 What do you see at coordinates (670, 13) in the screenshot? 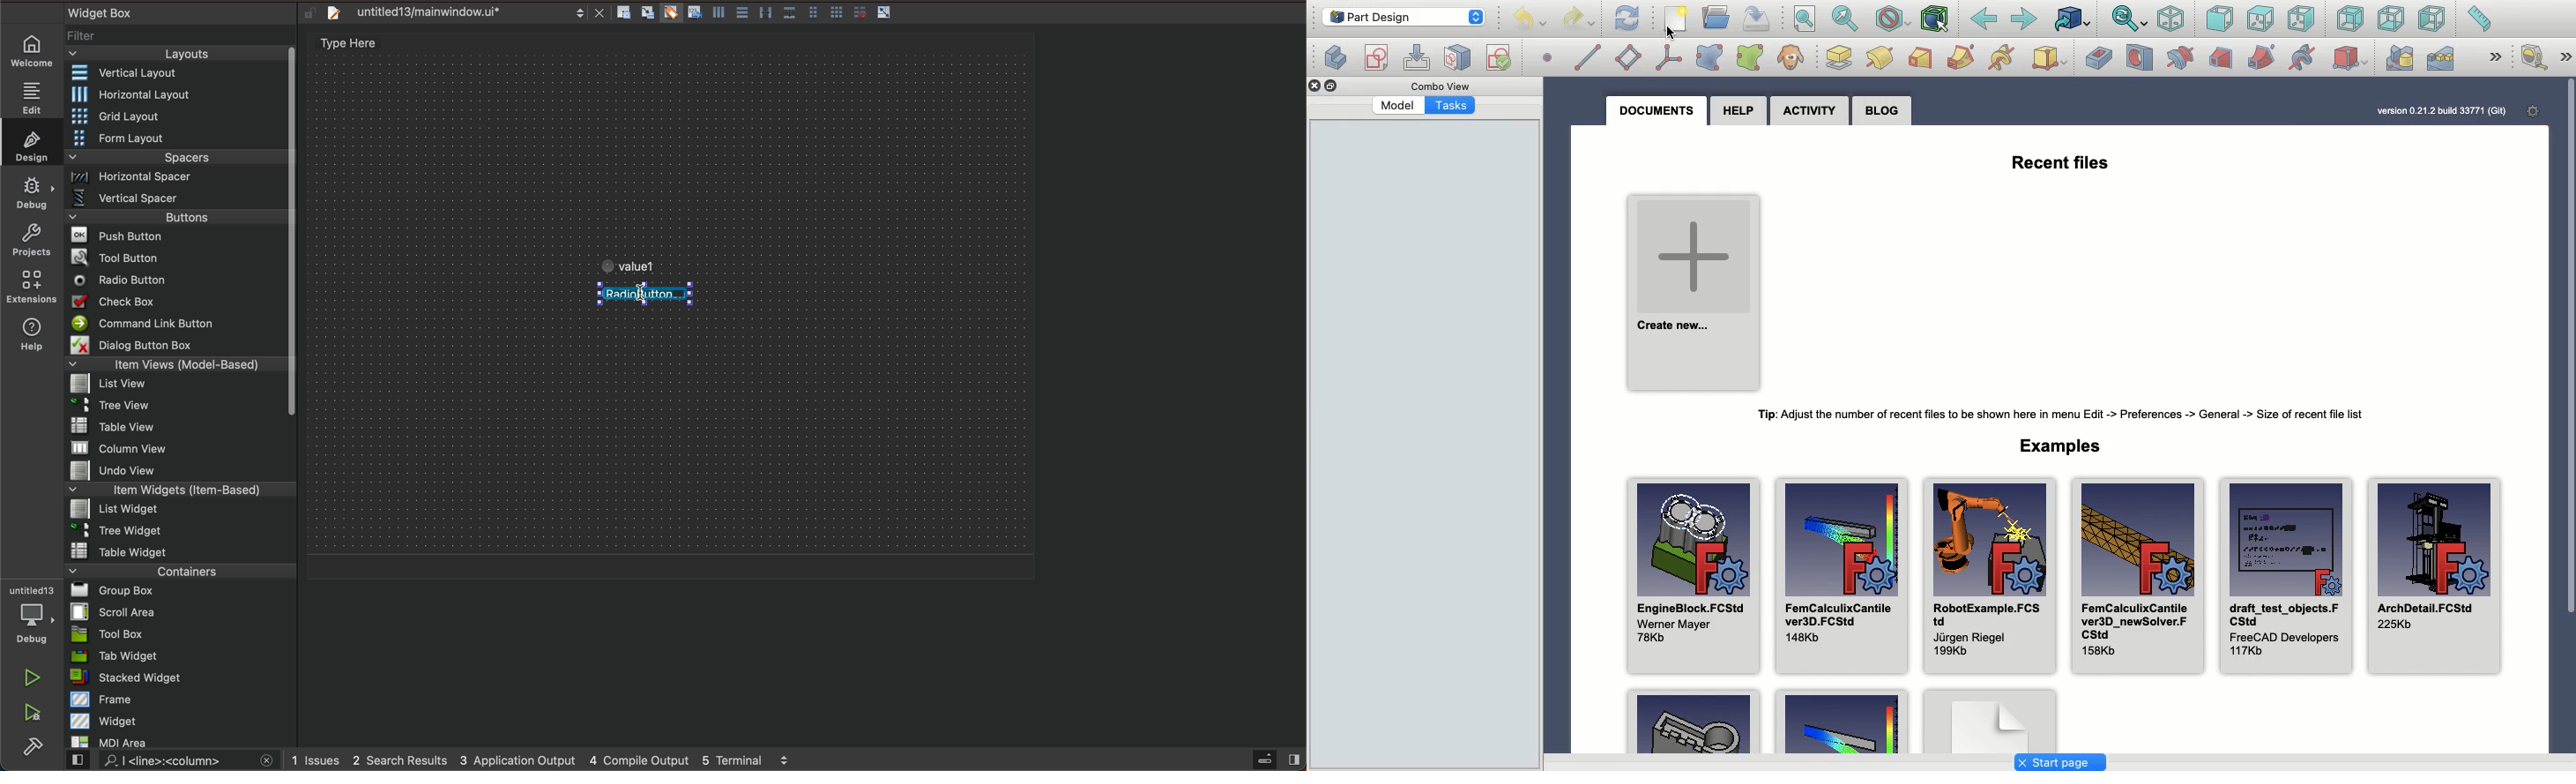
I see `` at bounding box center [670, 13].